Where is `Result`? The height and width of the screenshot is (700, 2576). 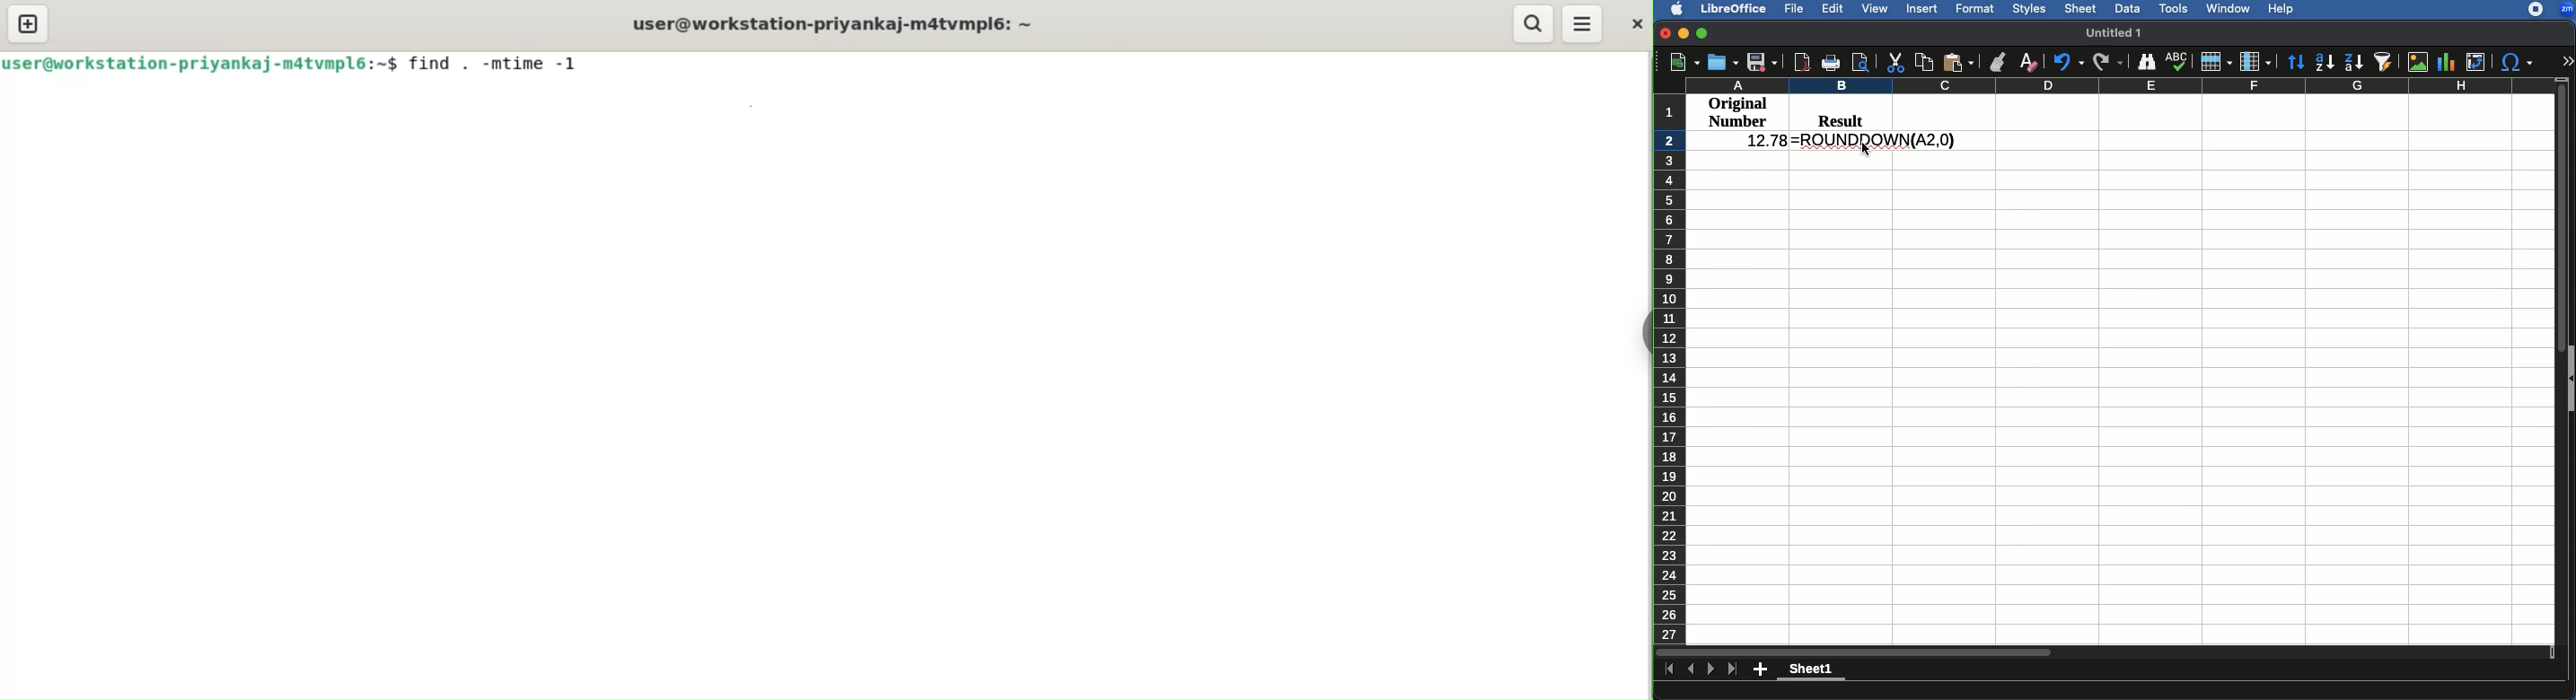
Result is located at coordinates (1834, 118).